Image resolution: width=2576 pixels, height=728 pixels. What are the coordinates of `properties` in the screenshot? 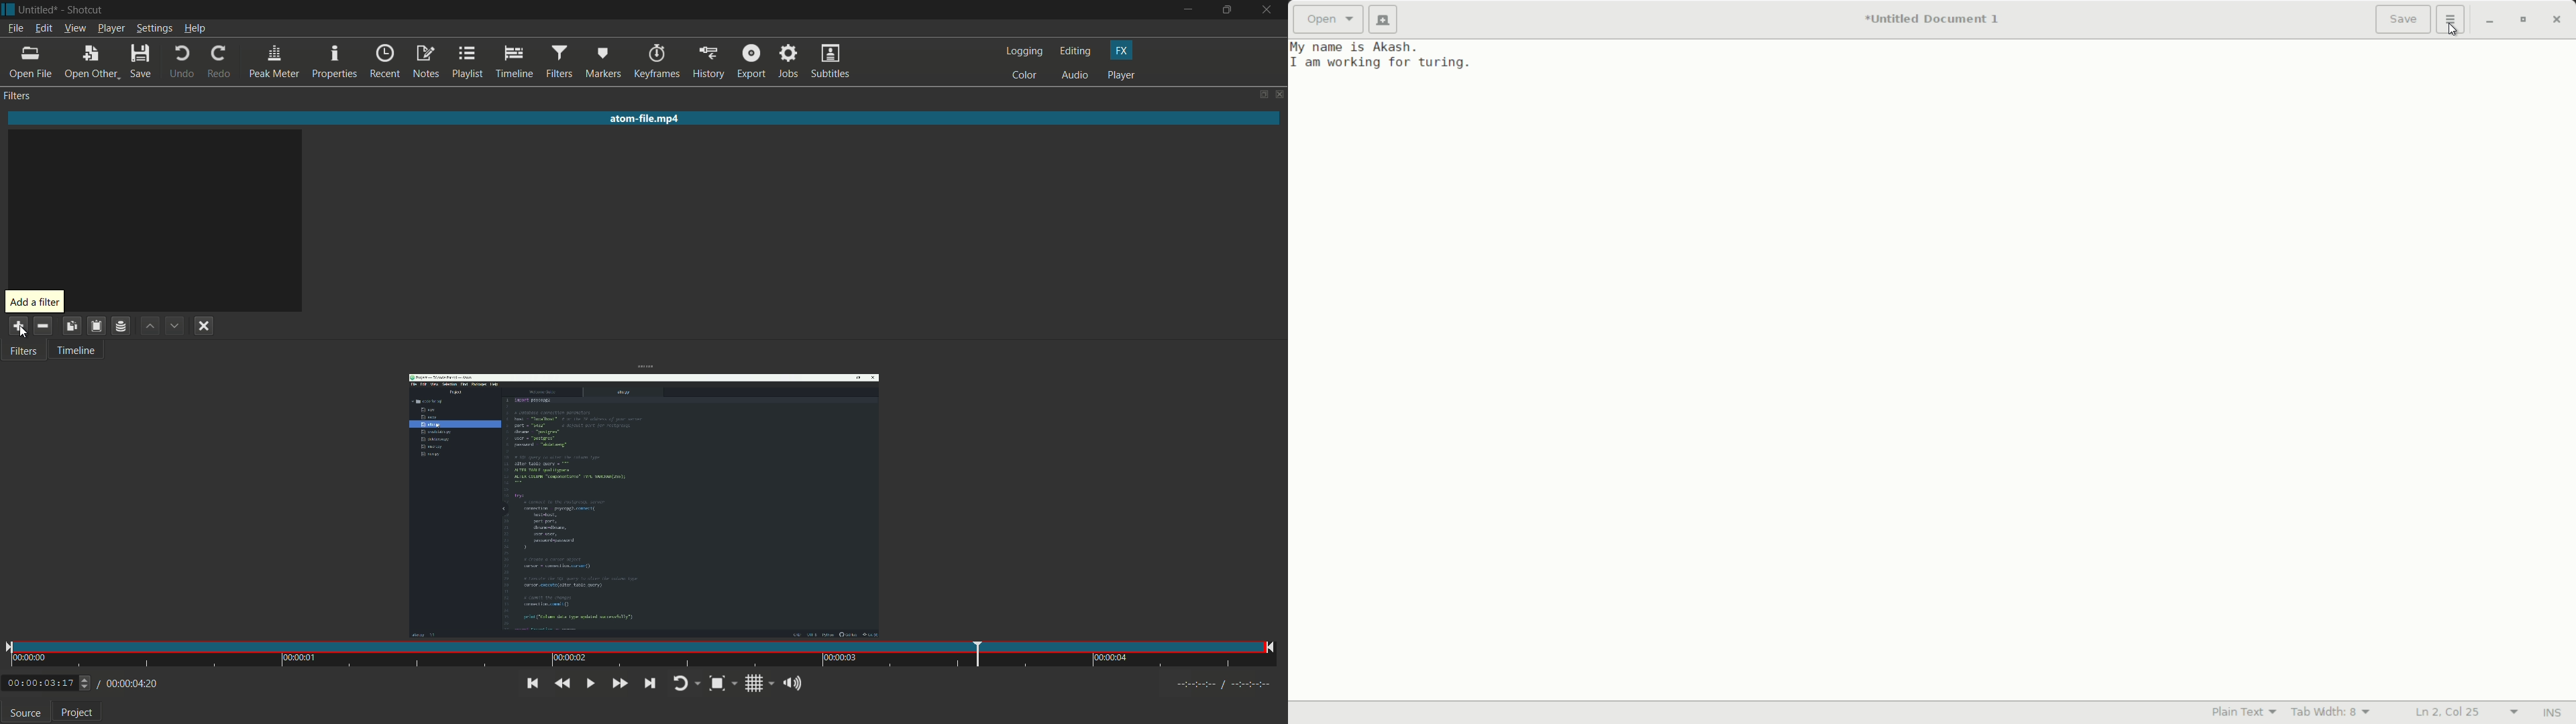 It's located at (335, 62).